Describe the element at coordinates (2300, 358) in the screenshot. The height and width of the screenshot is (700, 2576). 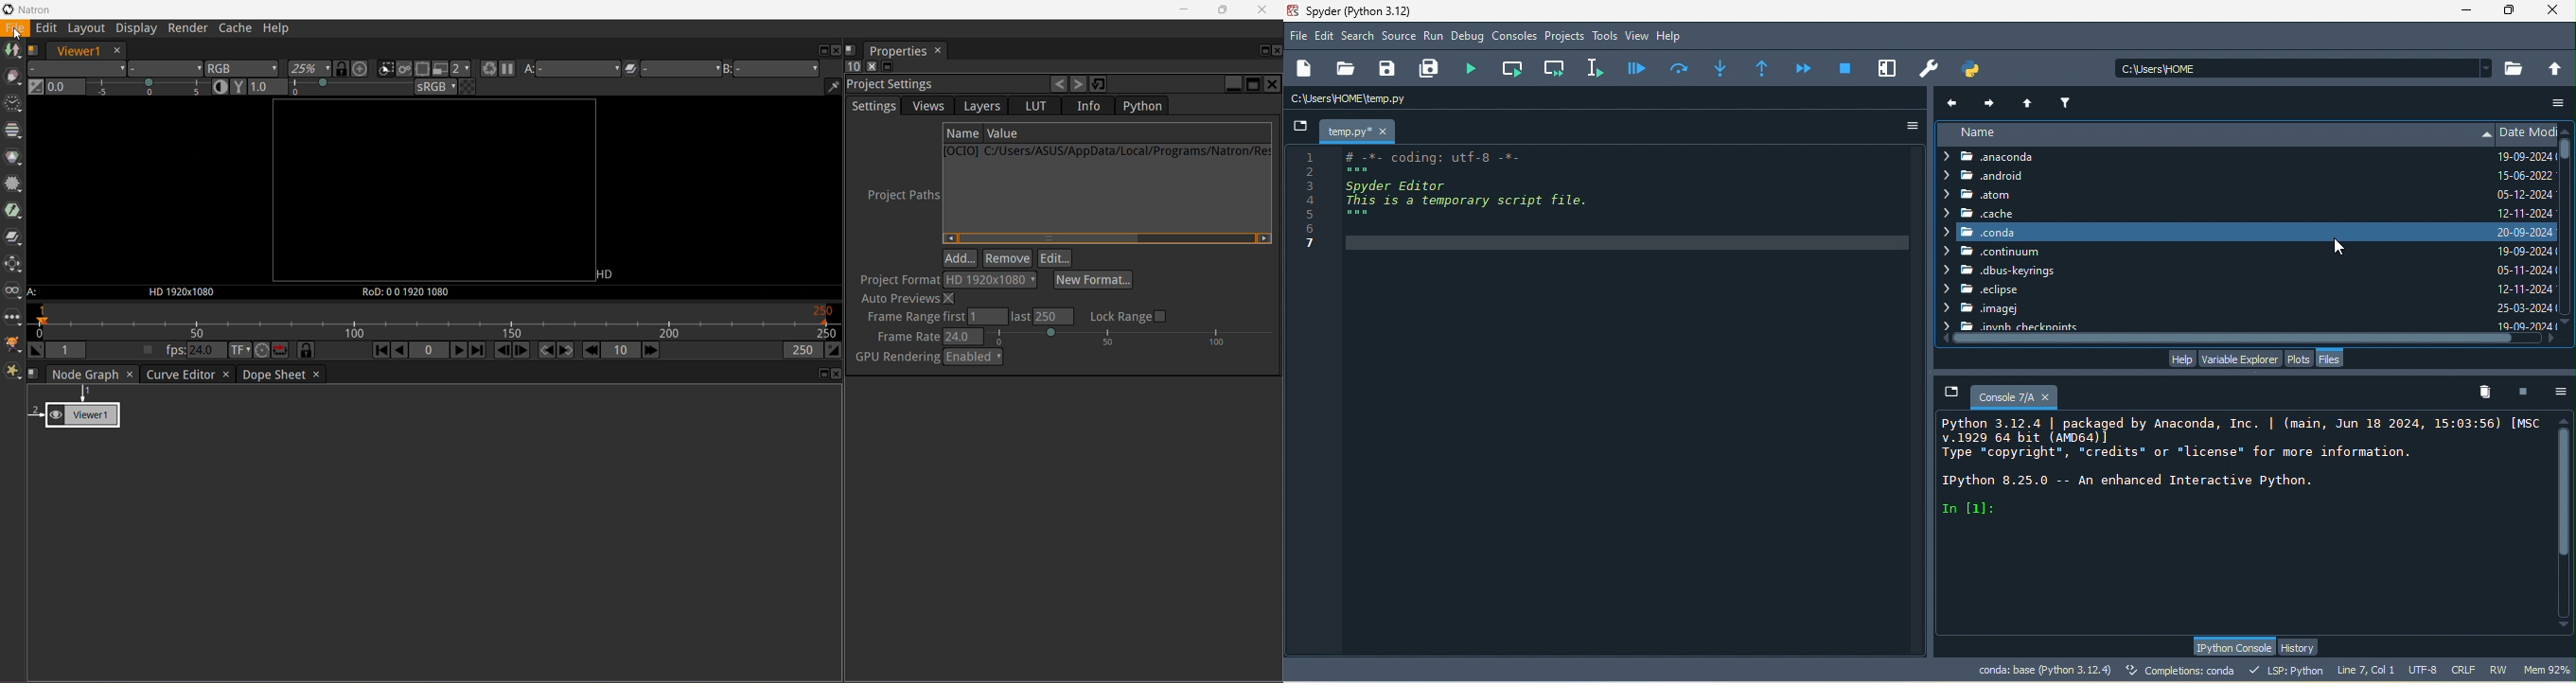
I see `plots` at that location.